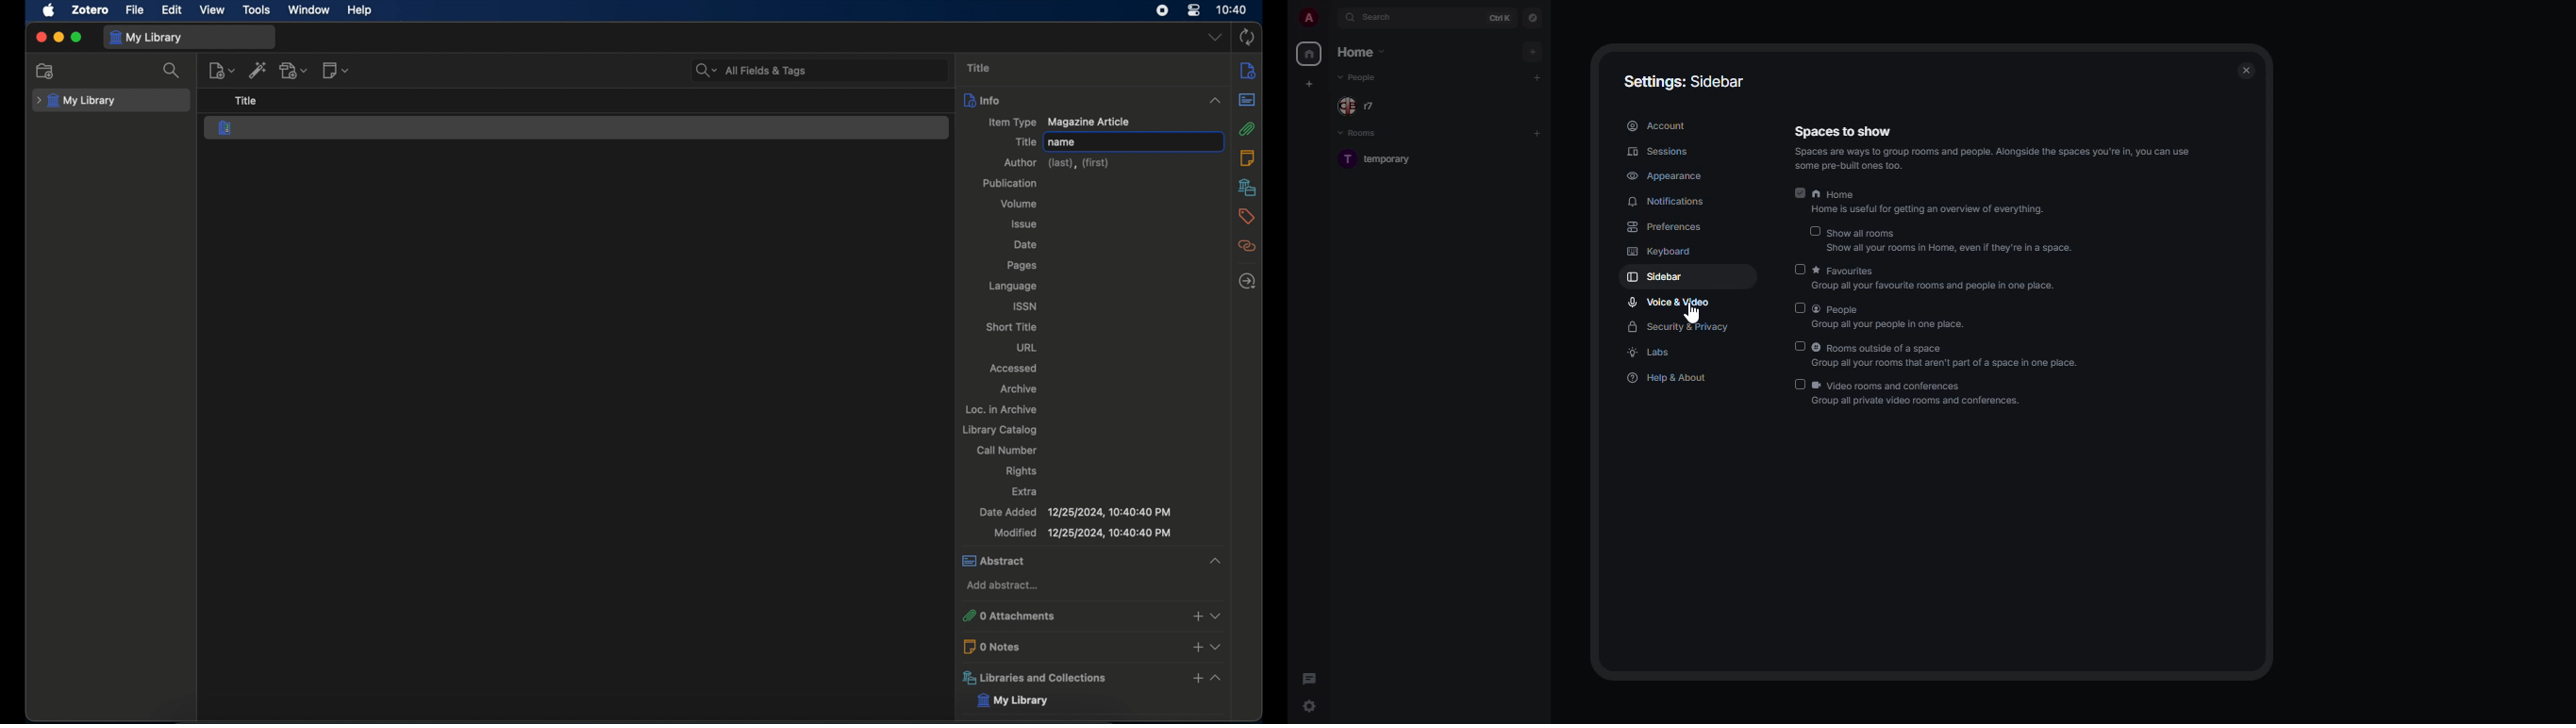 Image resolution: width=2576 pixels, height=728 pixels. What do you see at coordinates (1685, 79) in the screenshot?
I see `settings: sidebar` at bounding box center [1685, 79].